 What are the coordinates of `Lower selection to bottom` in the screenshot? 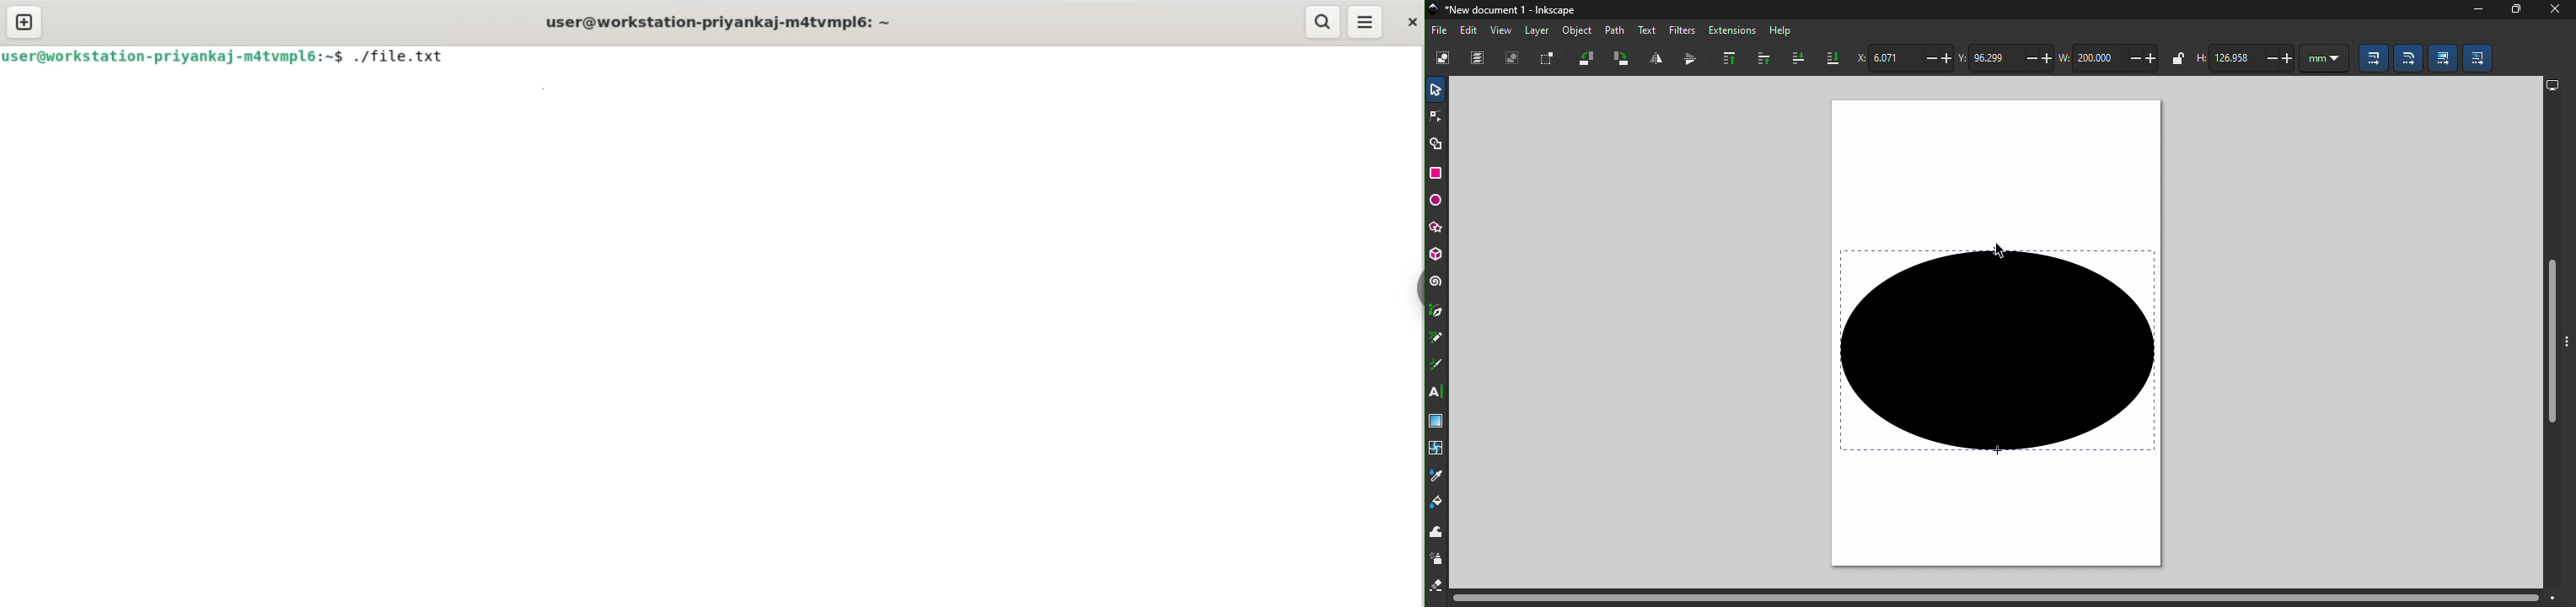 It's located at (1831, 60).